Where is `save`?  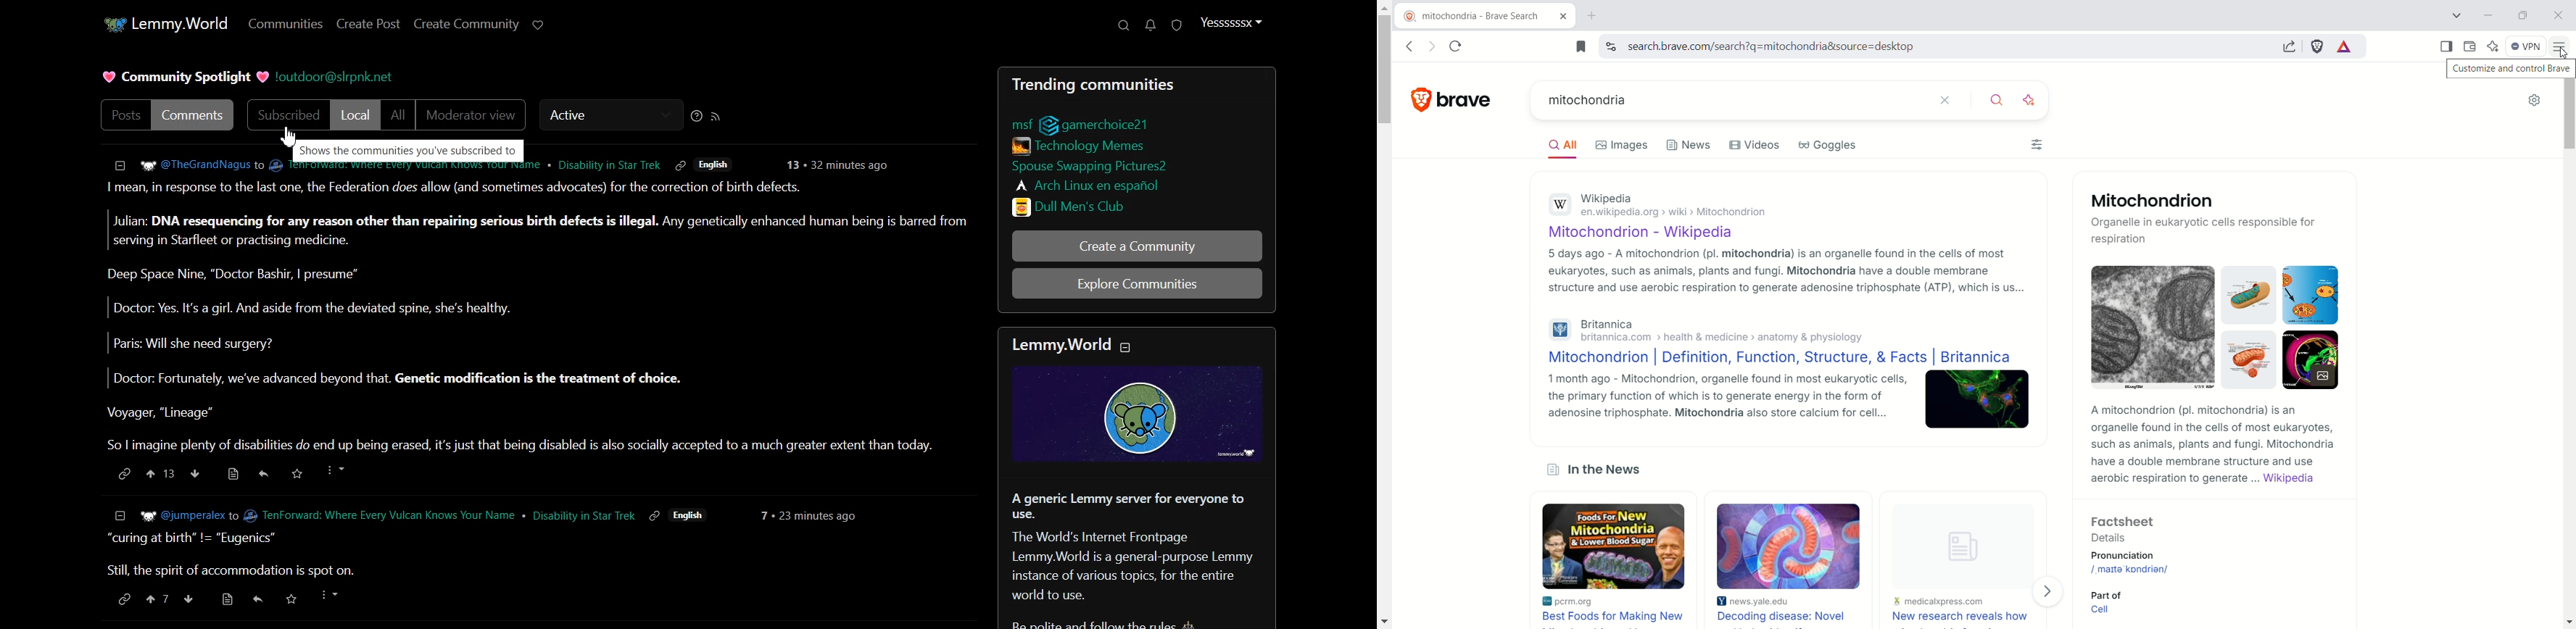
save is located at coordinates (289, 598).